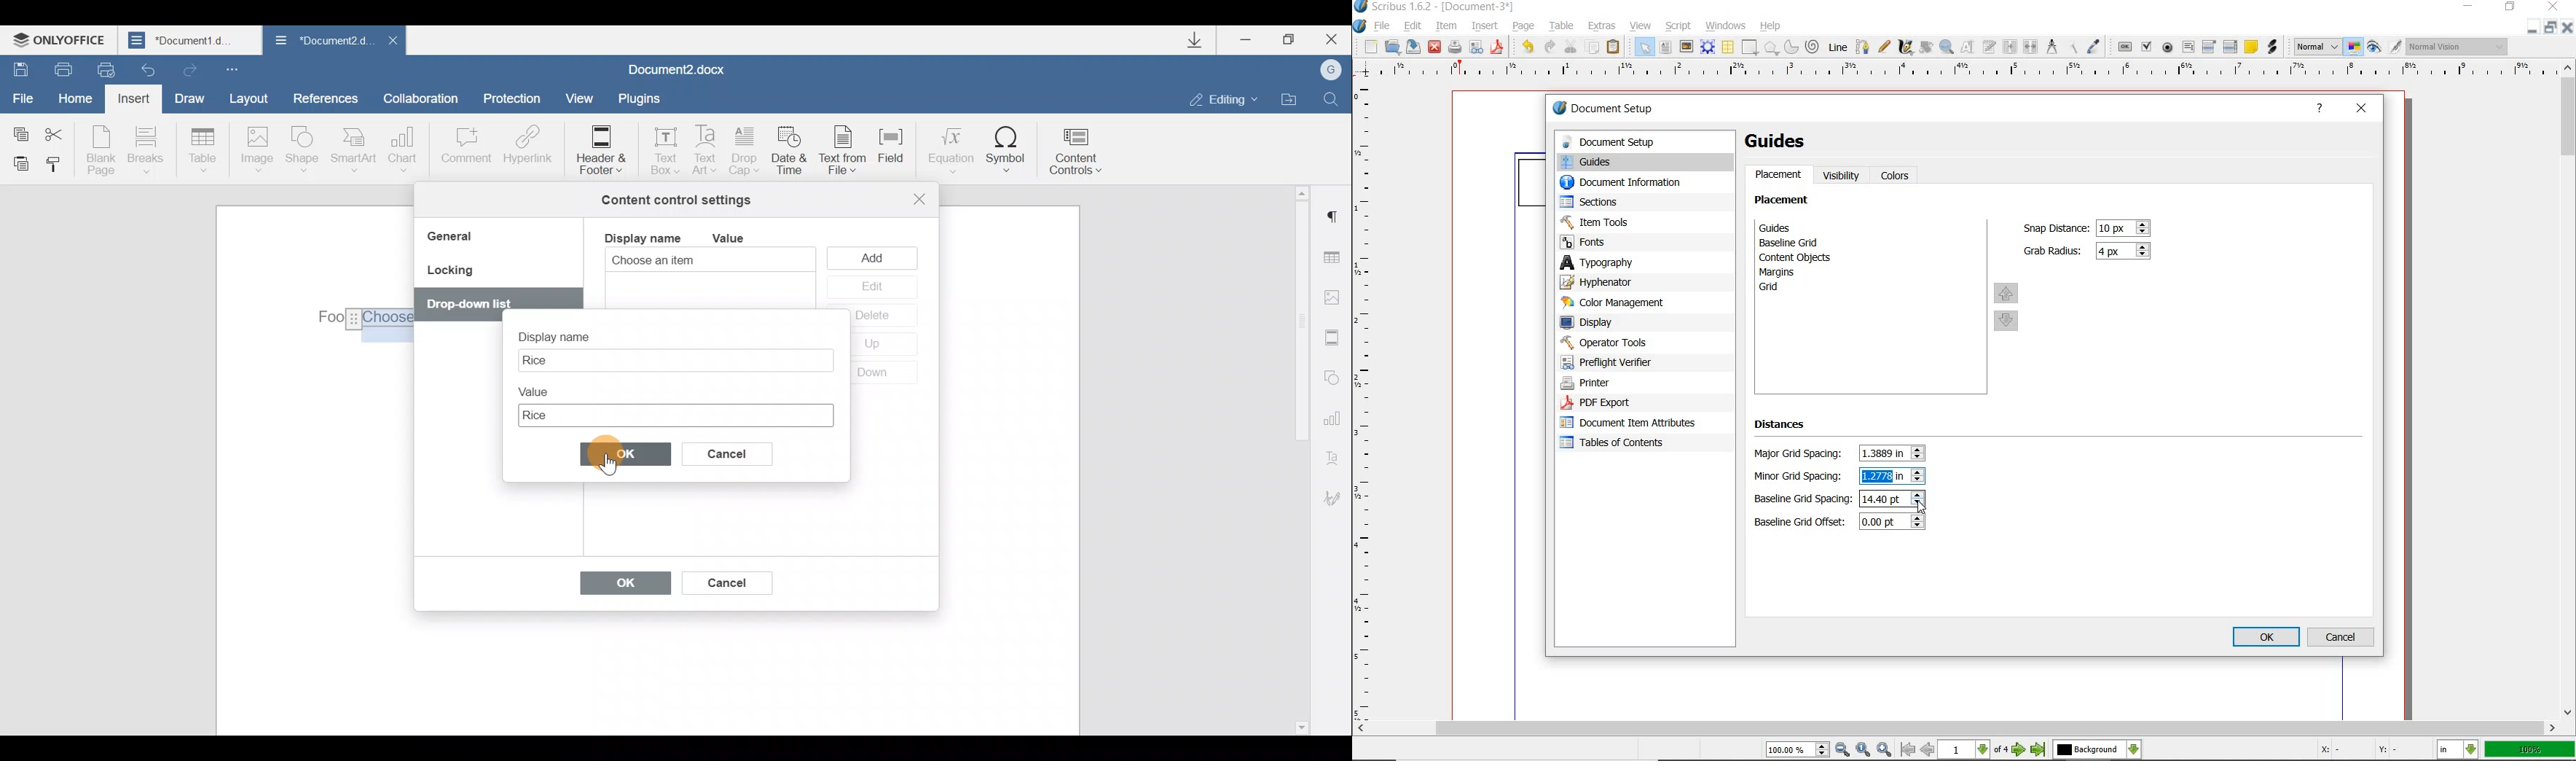  Describe the element at coordinates (1224, 99) in the screenshot. I see `Editing mode` at that location.